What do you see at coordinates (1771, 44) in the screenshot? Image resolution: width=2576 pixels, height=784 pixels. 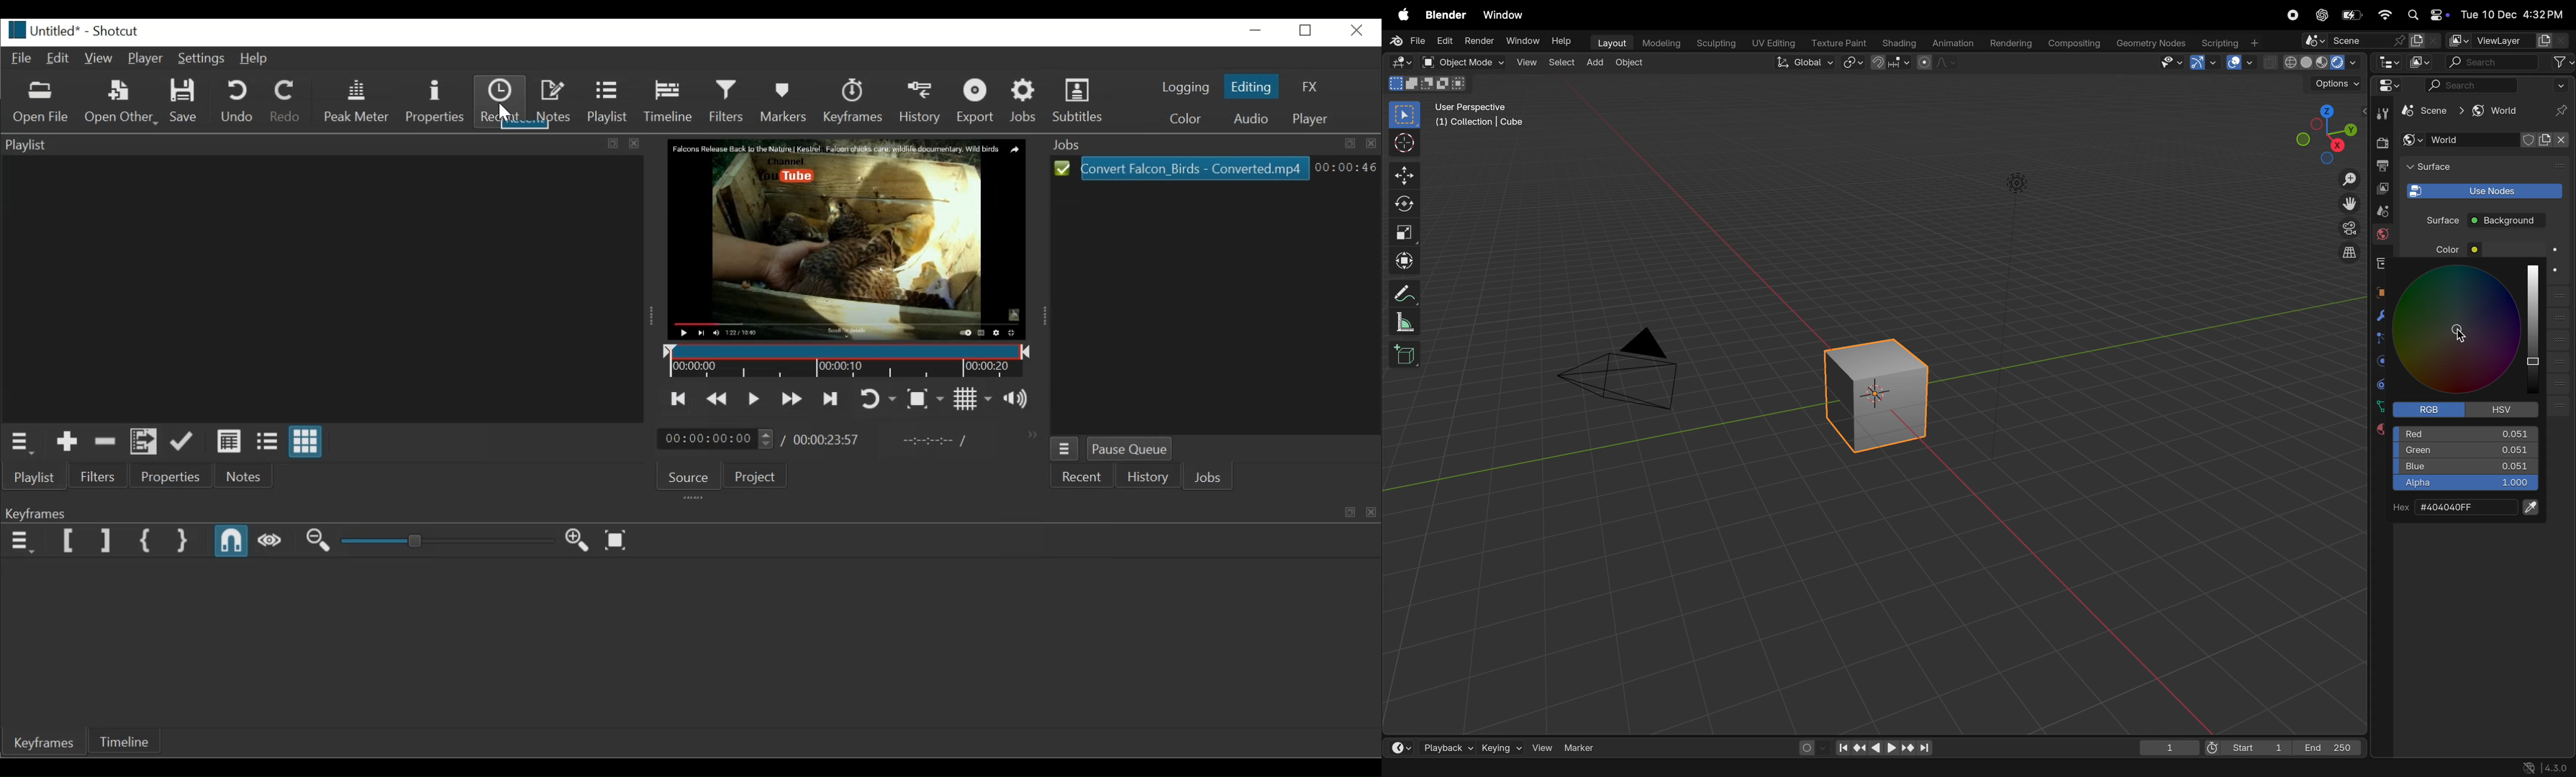 I see `UV editing` at bounding box center [1771, 44].